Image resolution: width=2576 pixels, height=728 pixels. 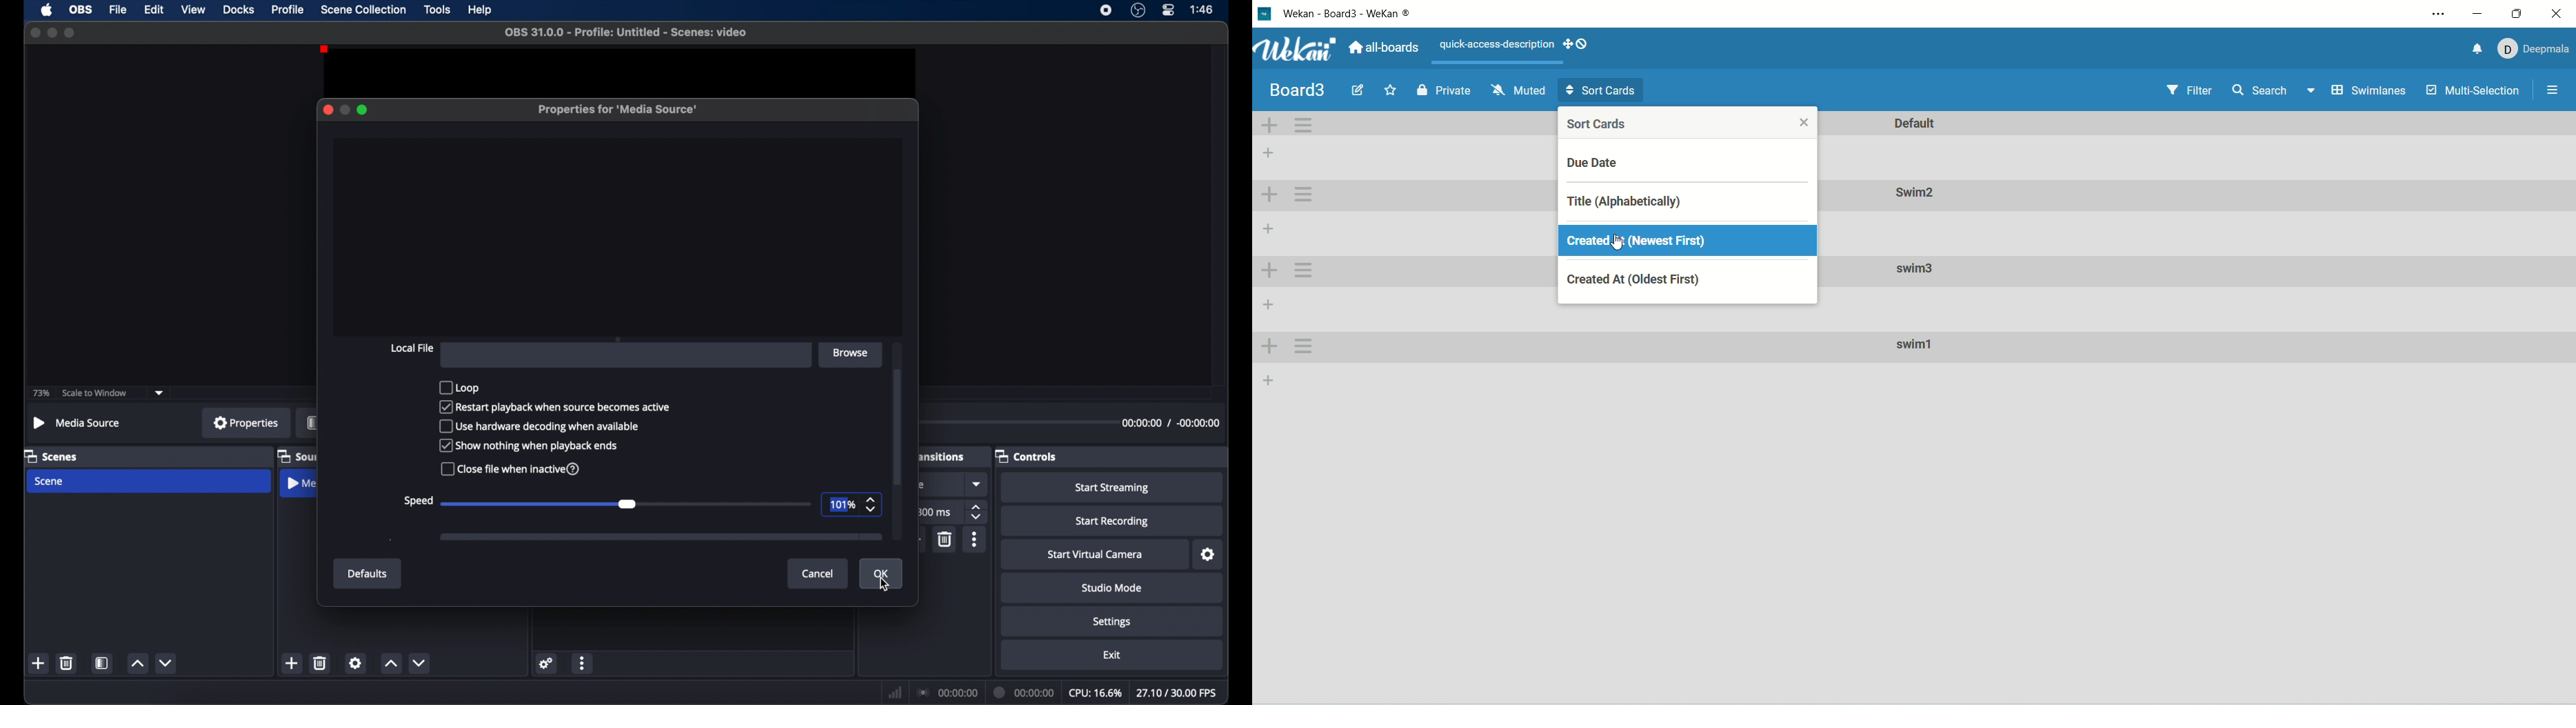 What do you see at coordinates (1203, 8) in the screenshot?
I see `time` at bounding box center [1203, 8].